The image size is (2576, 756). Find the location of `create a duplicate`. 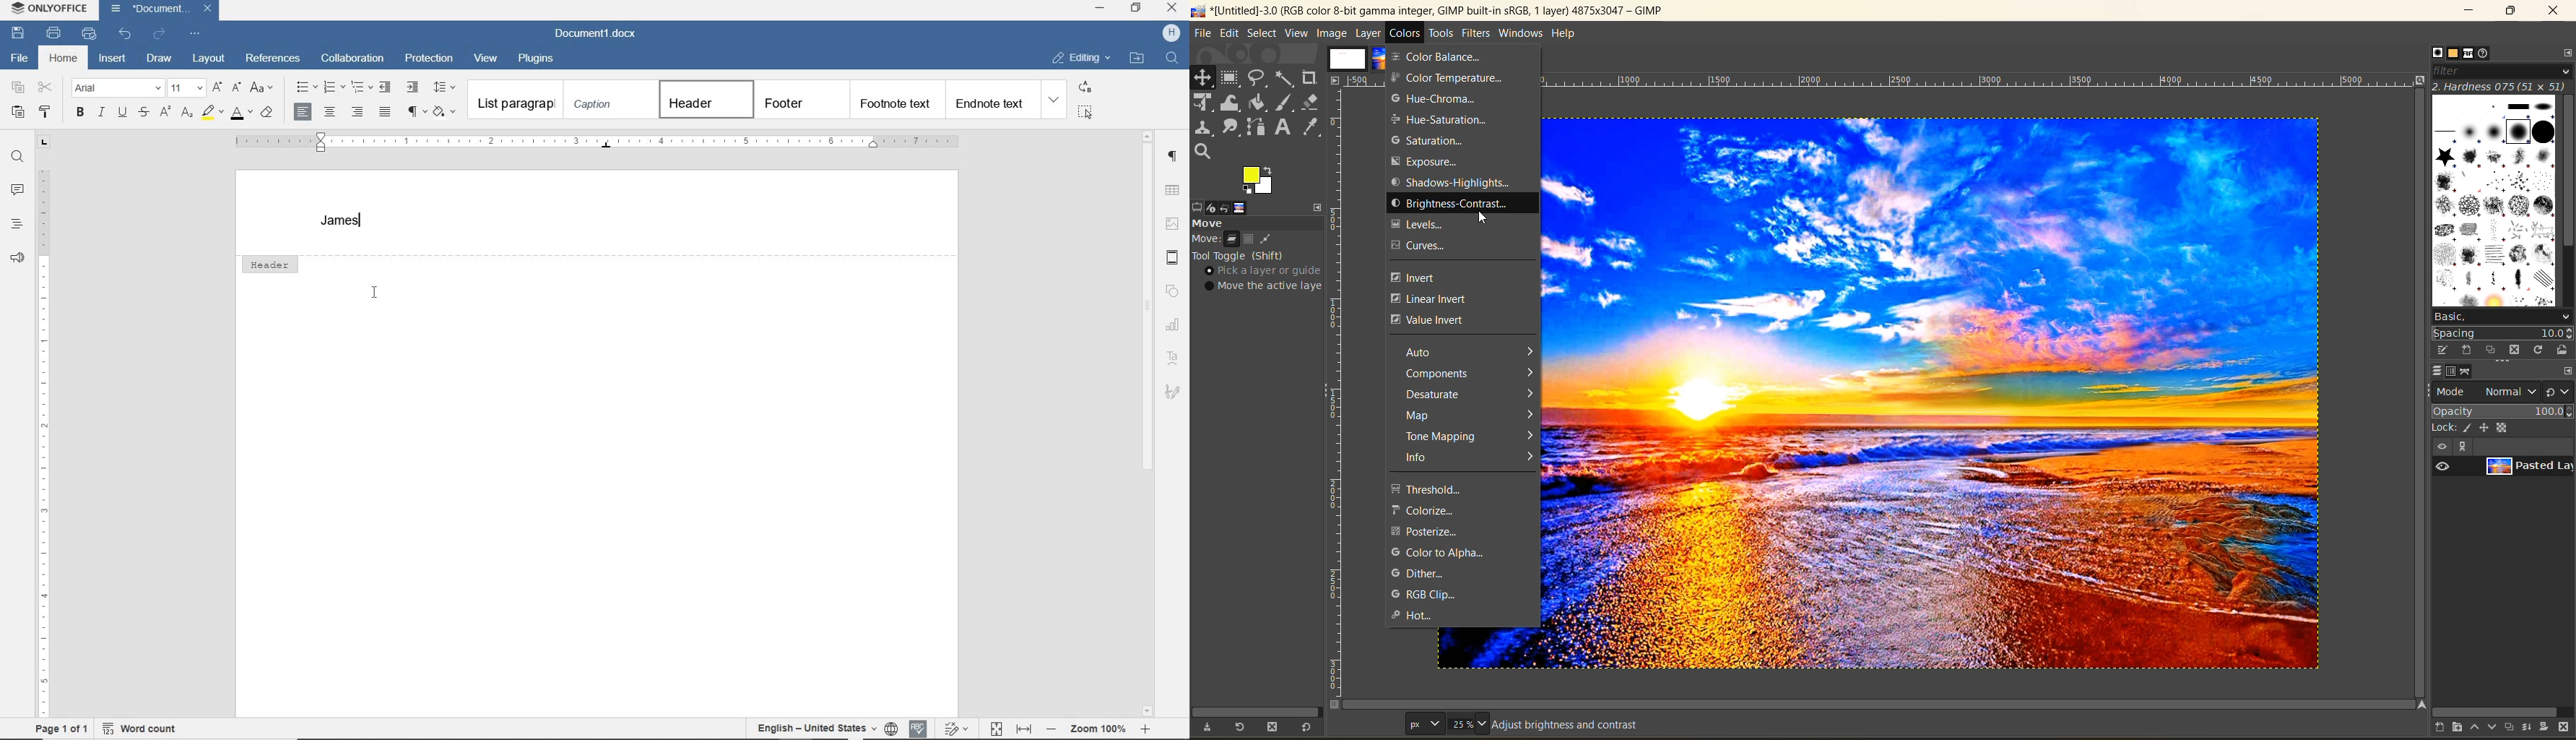

create a duplicate is located at coordinates (2512, 726).